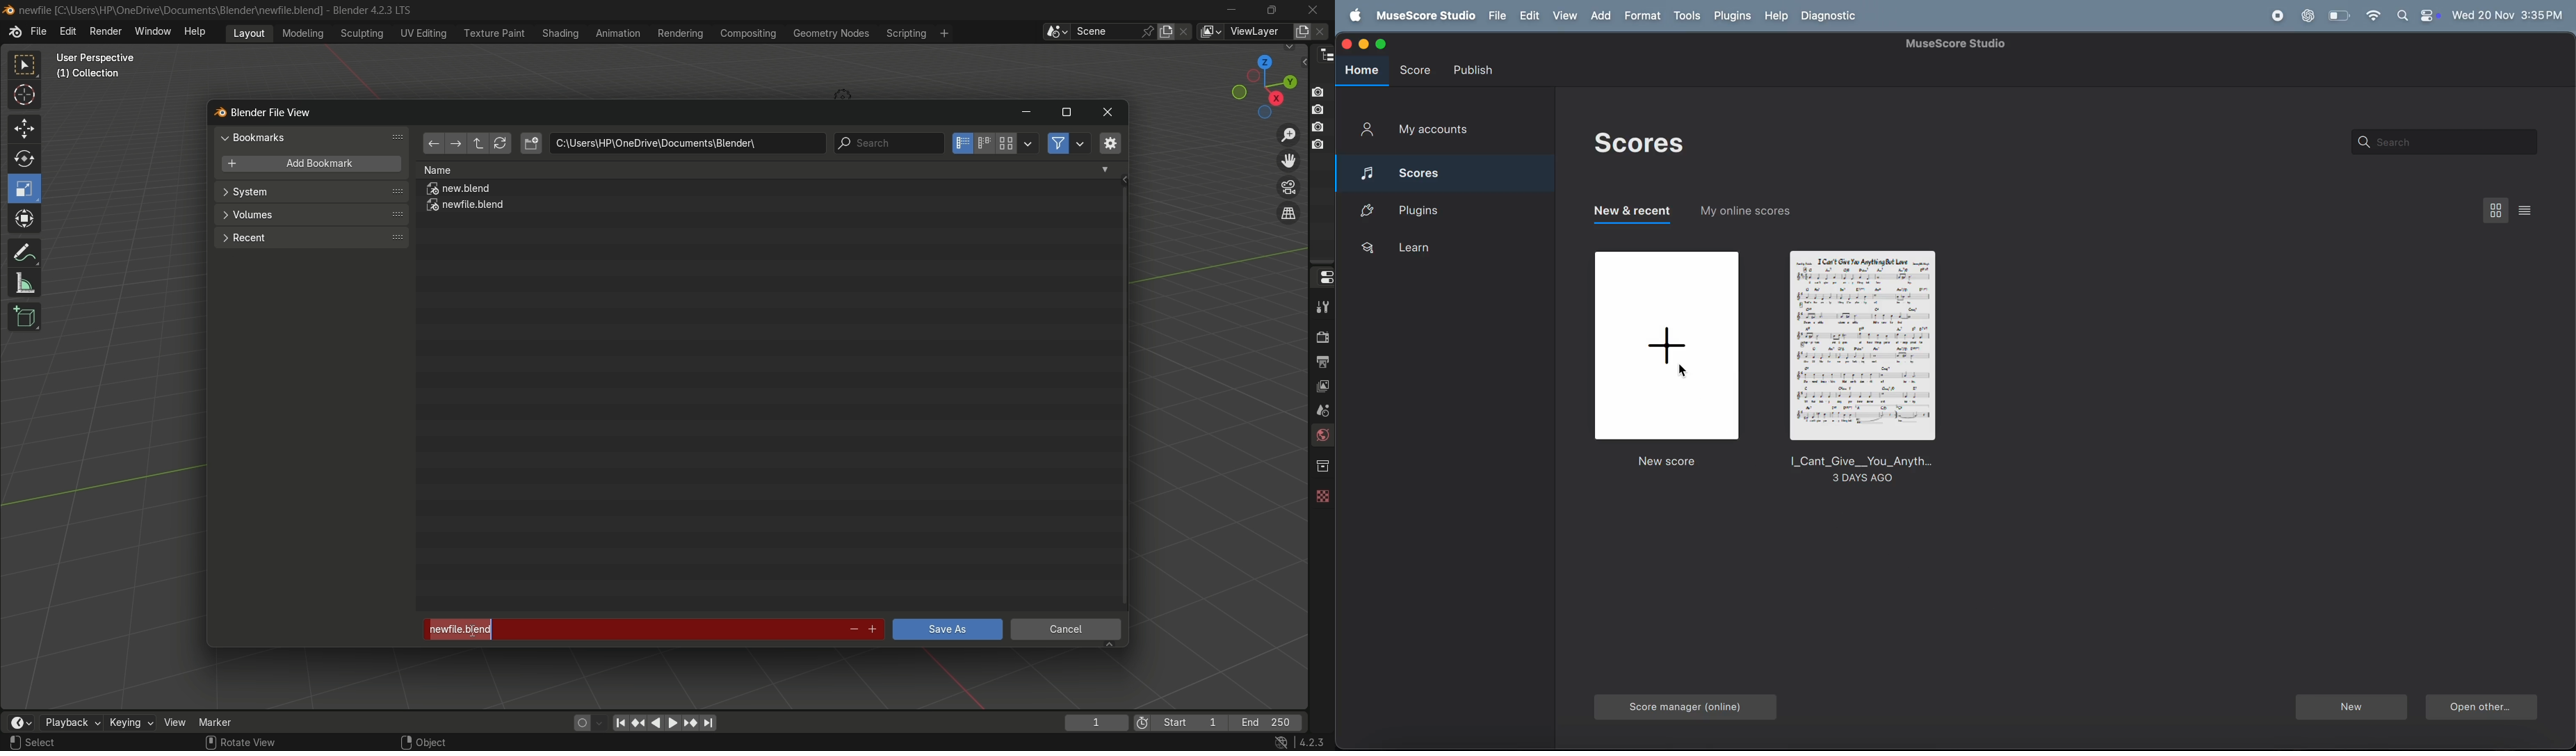 The width and height of the screenshot is (2576, 756). Describe the element at coordinates (1289, 133) in the screenshot. I see `zoom in/out` at that location.